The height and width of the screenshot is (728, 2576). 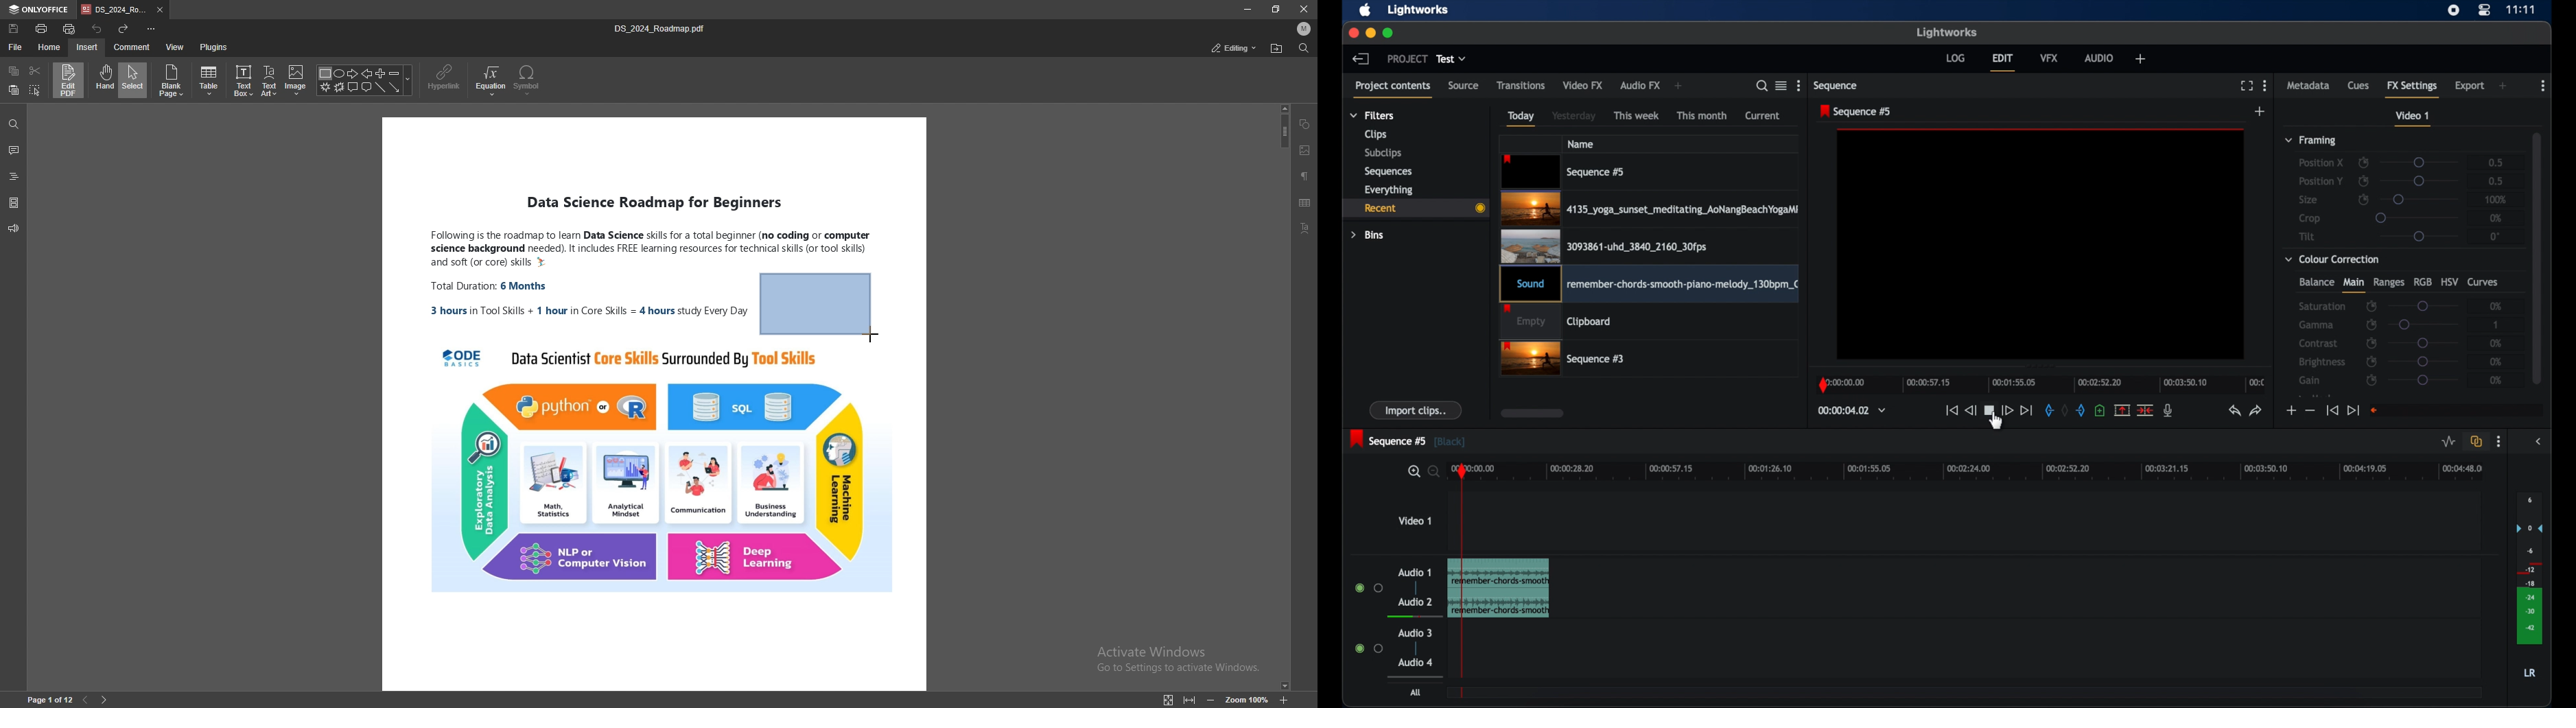 What do you see at coordinates (2308, 236) in the screenshot?
I see `tilt` at bounding box center [2308, 236].